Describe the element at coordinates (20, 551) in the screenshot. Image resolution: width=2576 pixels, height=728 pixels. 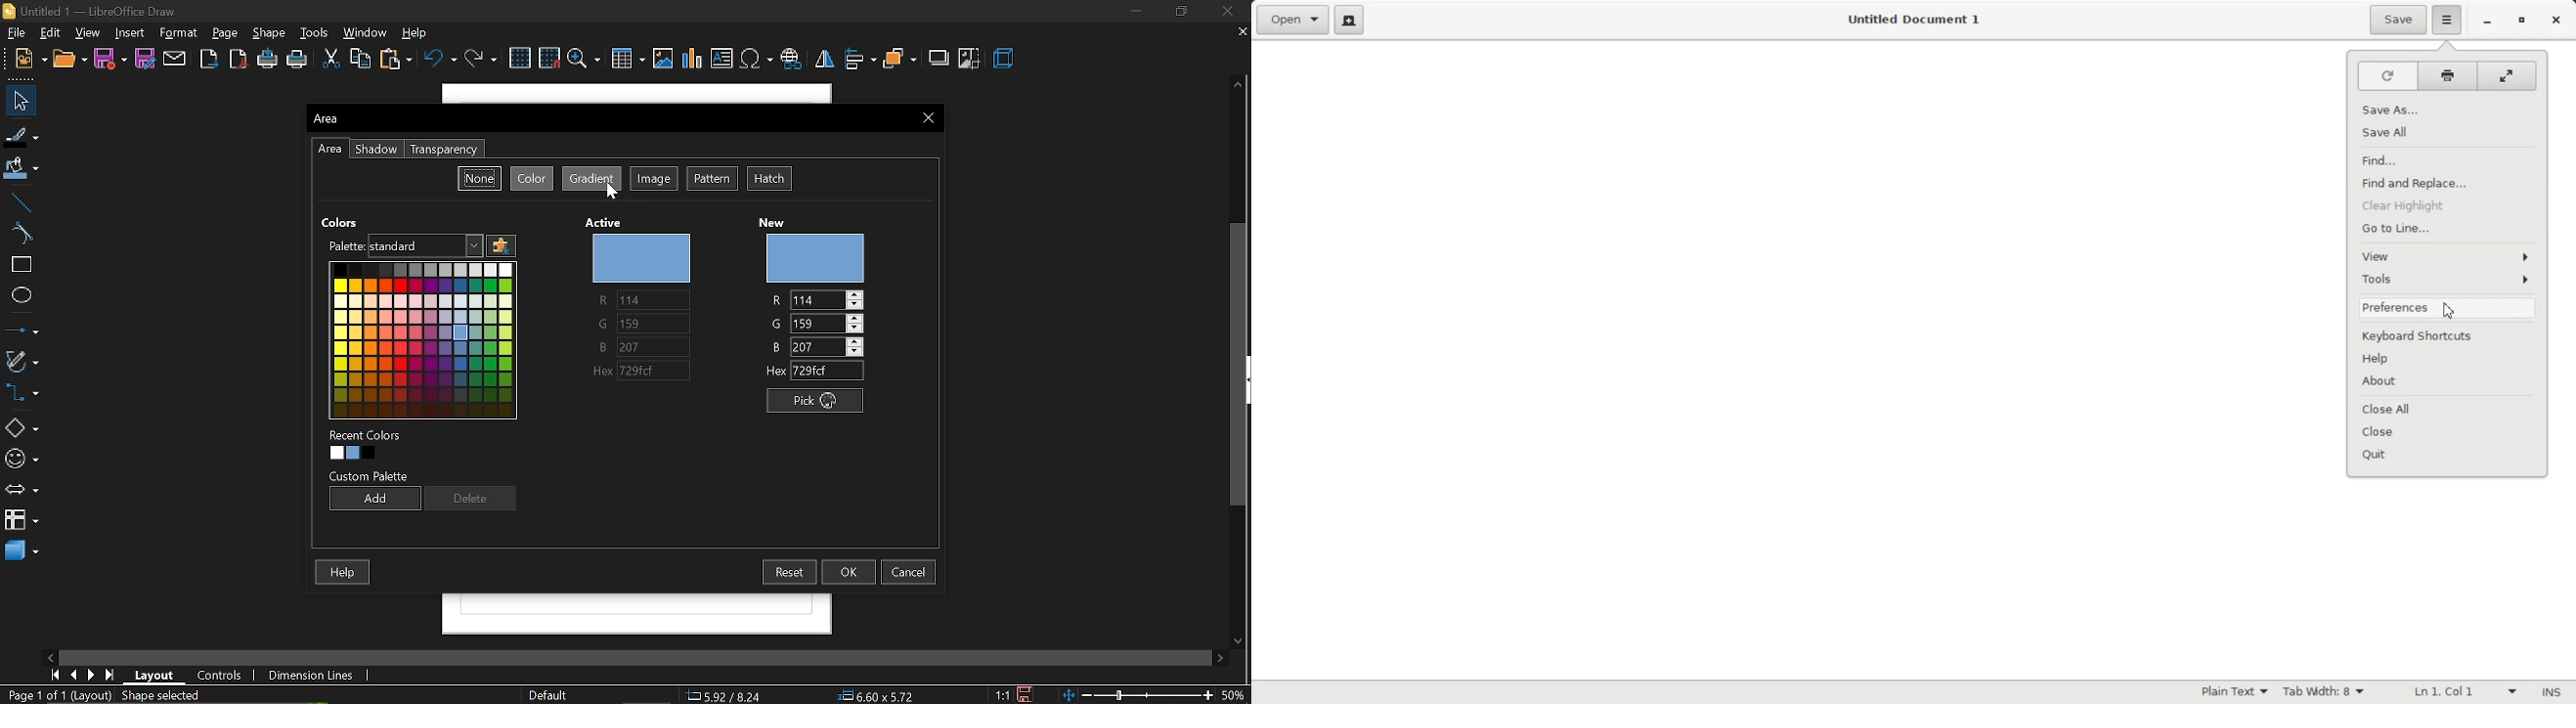
I see `3d shapes` at that location.